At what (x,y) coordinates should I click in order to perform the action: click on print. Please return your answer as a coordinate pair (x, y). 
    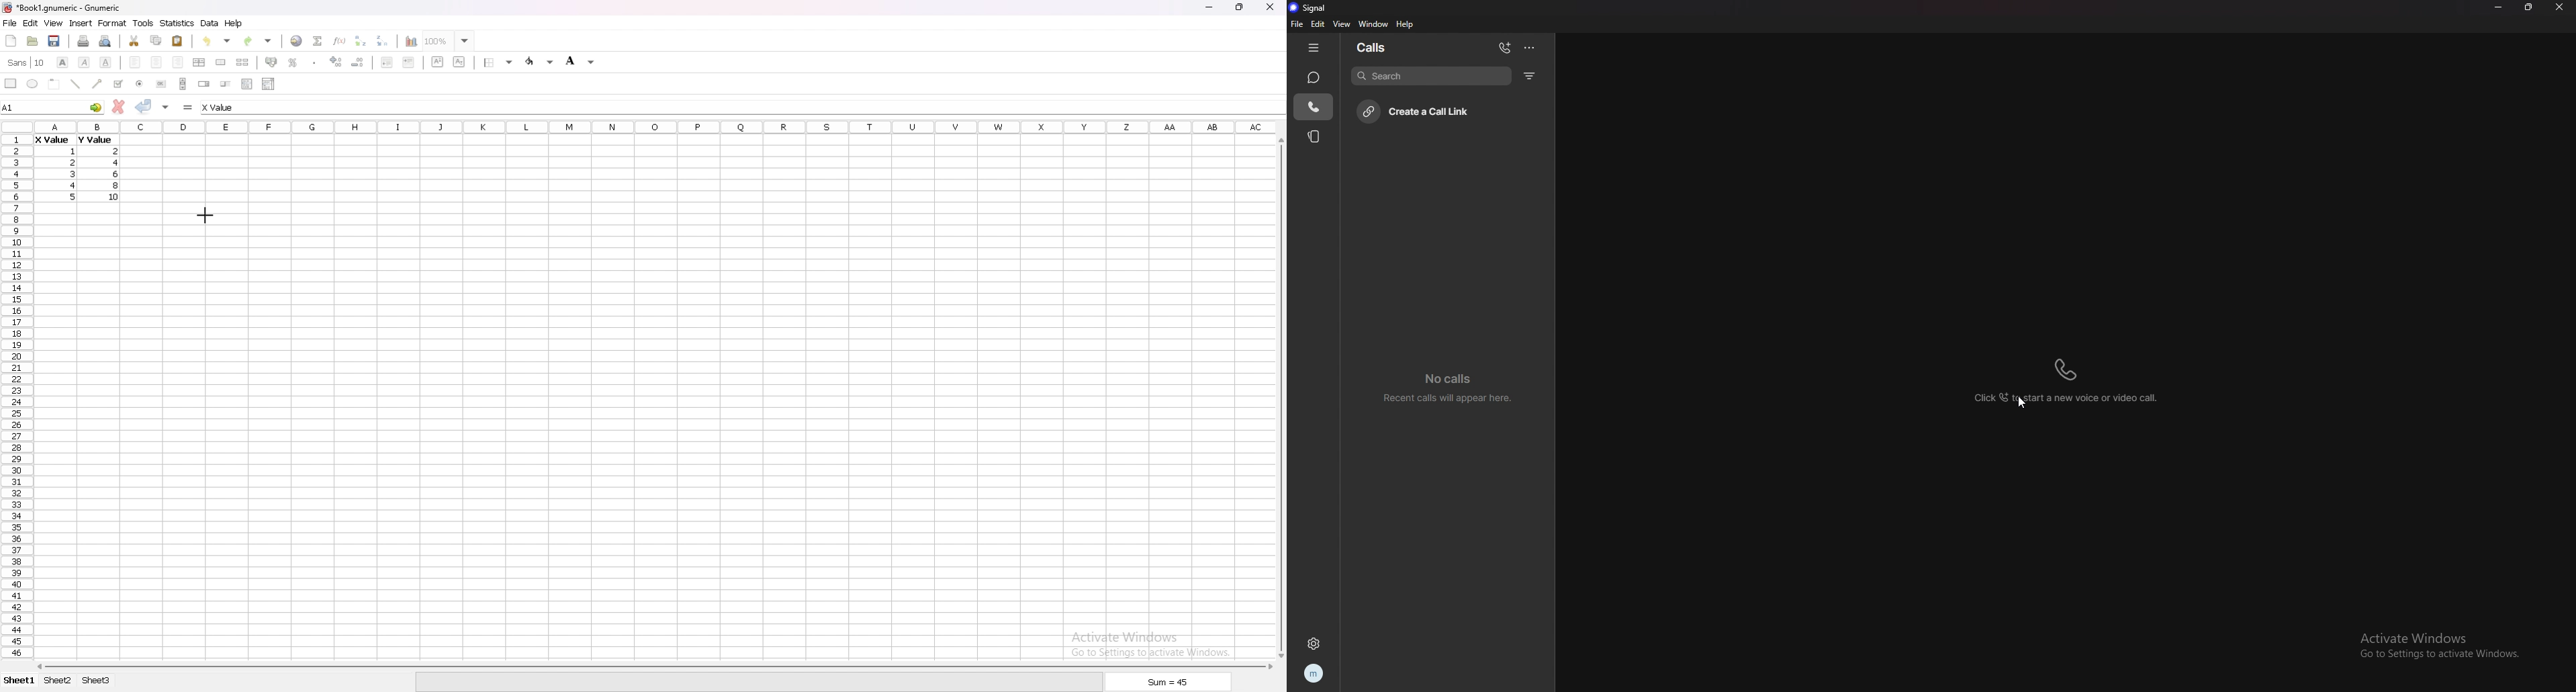
    Looking at the image, I should click on (83, 41).